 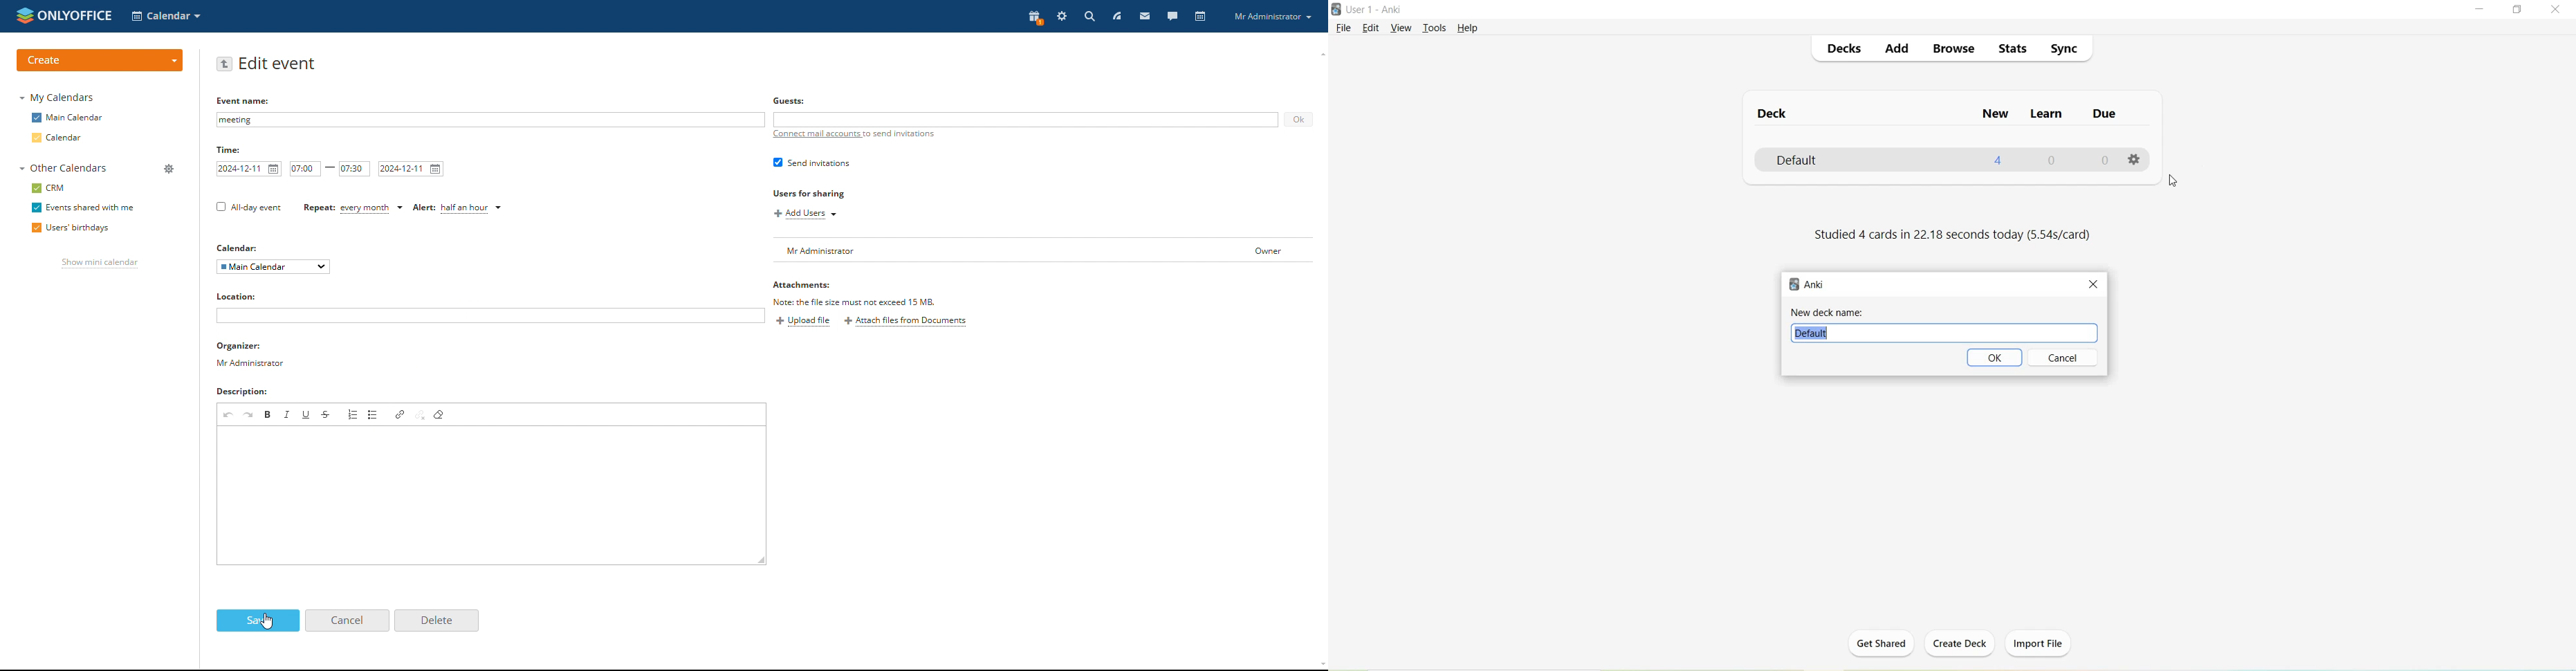 I want to click on remove format, so click(x=440, y=414).